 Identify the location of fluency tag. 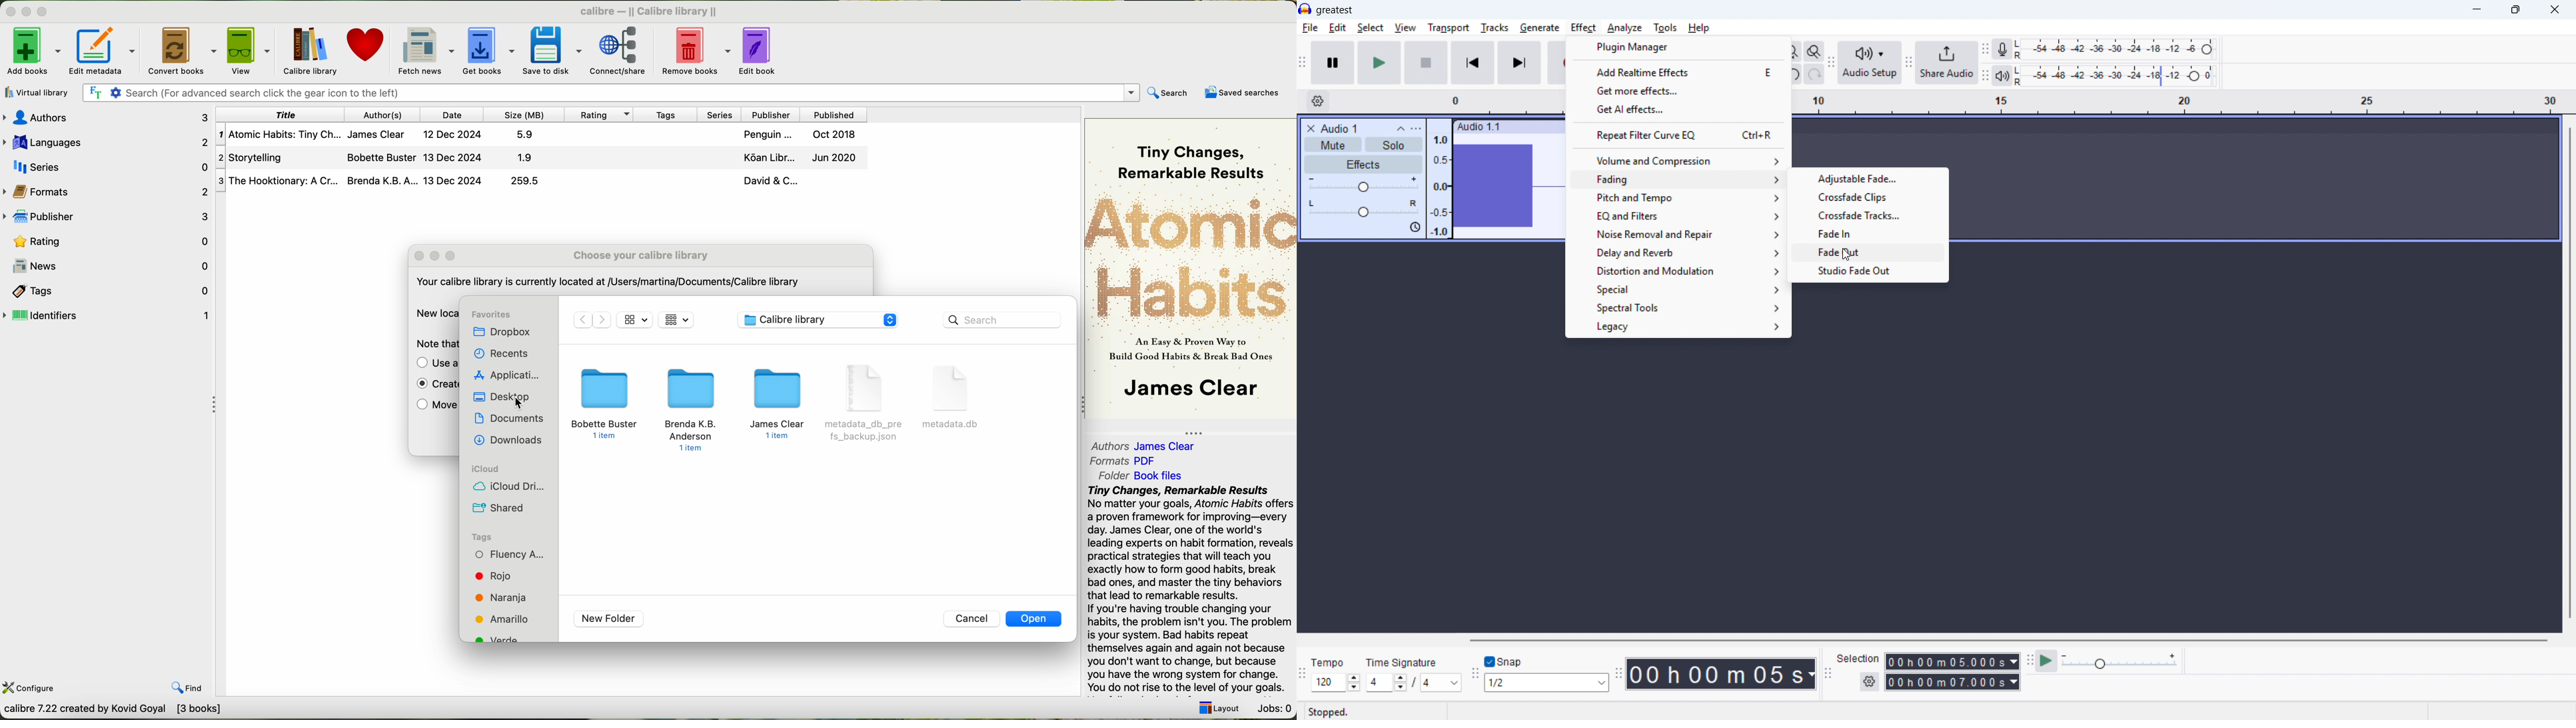
(509, 554).